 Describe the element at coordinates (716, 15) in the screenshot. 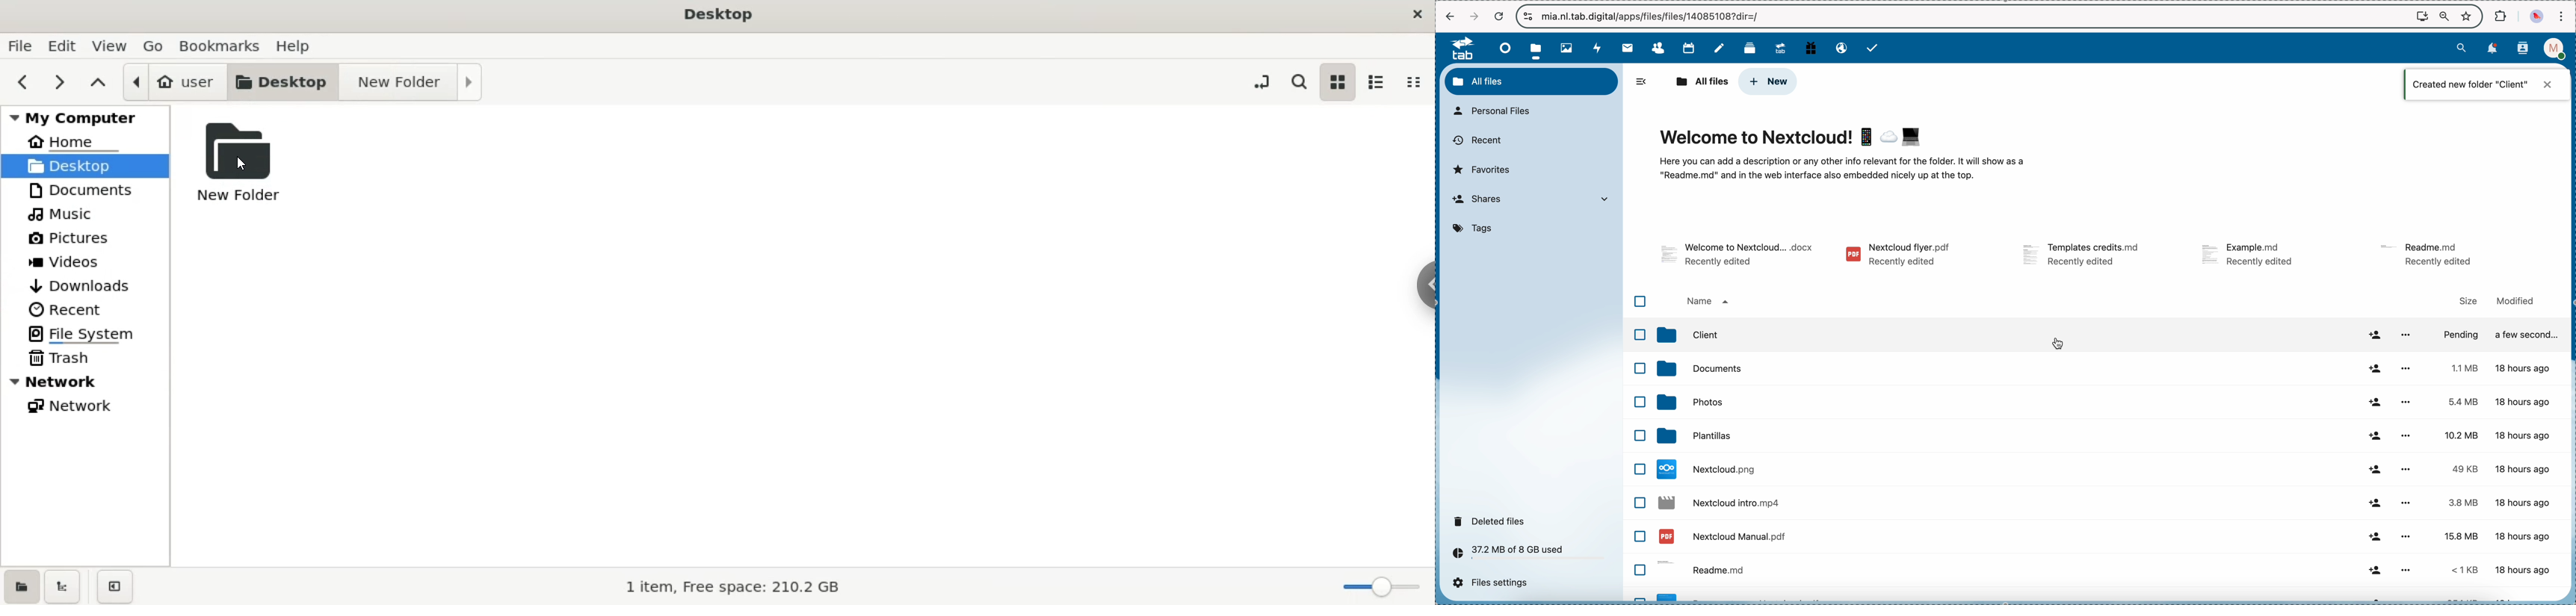

I see `desktop` at that location.